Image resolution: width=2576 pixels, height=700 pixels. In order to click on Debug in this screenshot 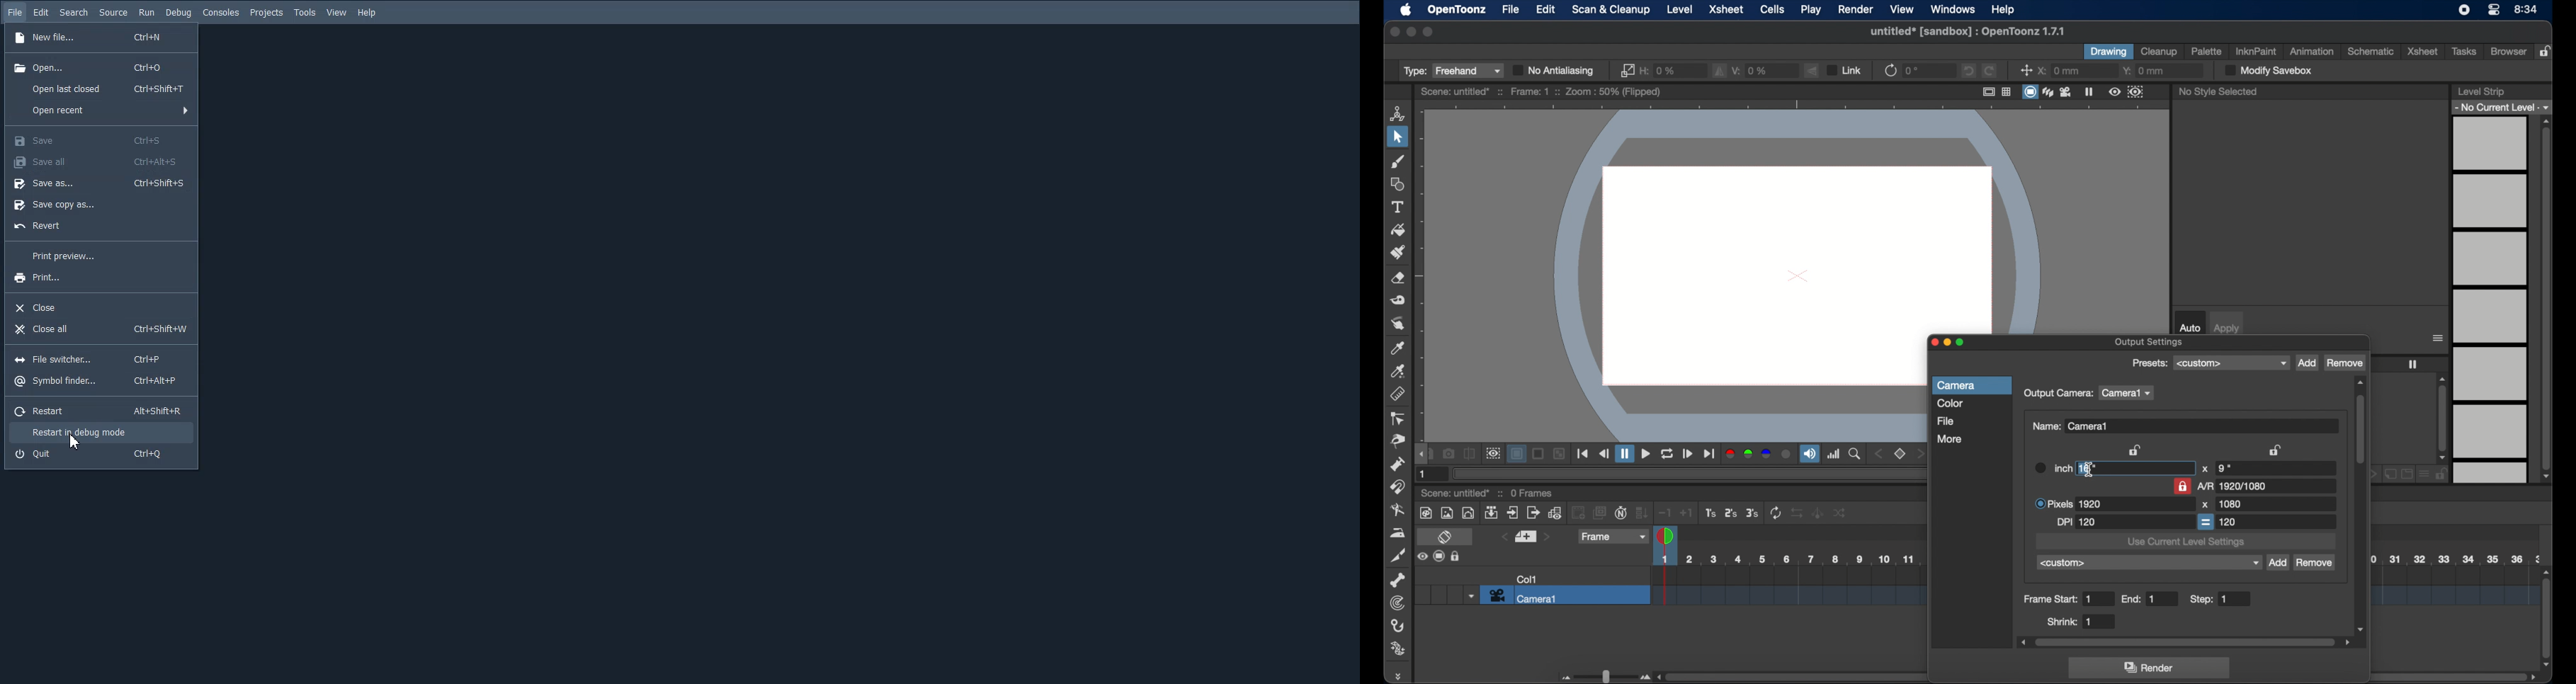, I will do `click(178, 13)`.